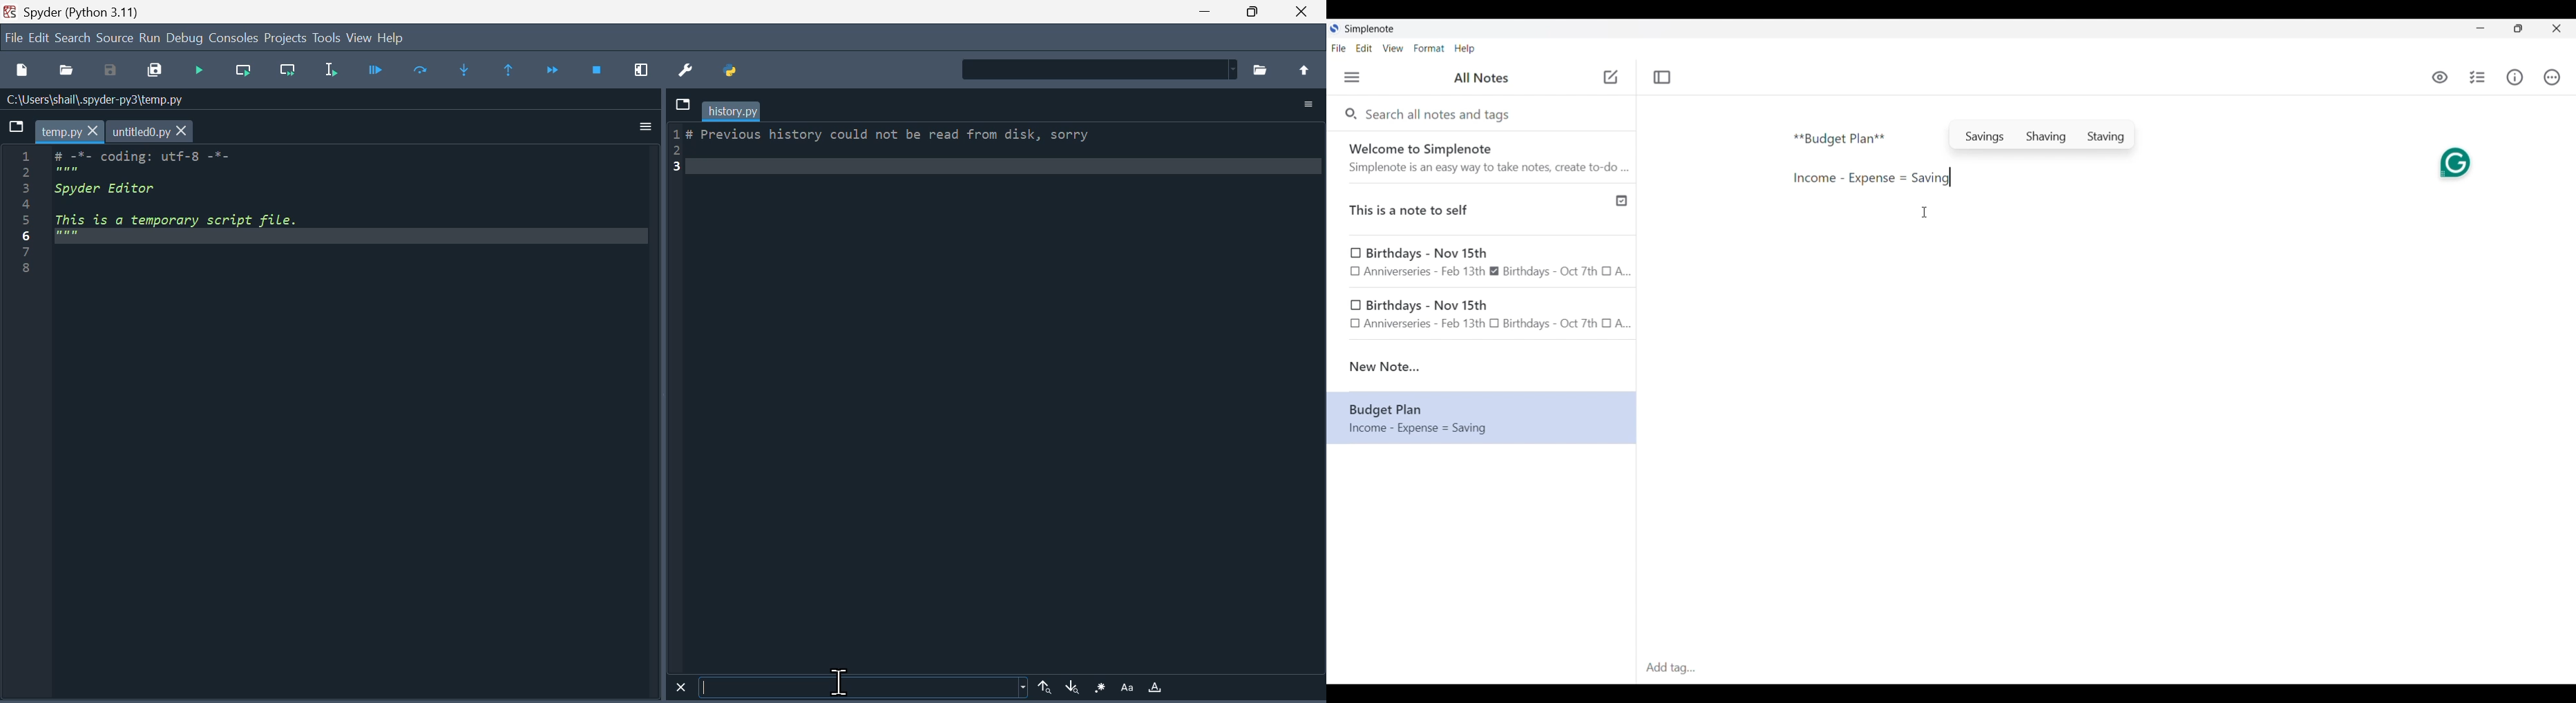  I want to click on run, so click(149, 37).